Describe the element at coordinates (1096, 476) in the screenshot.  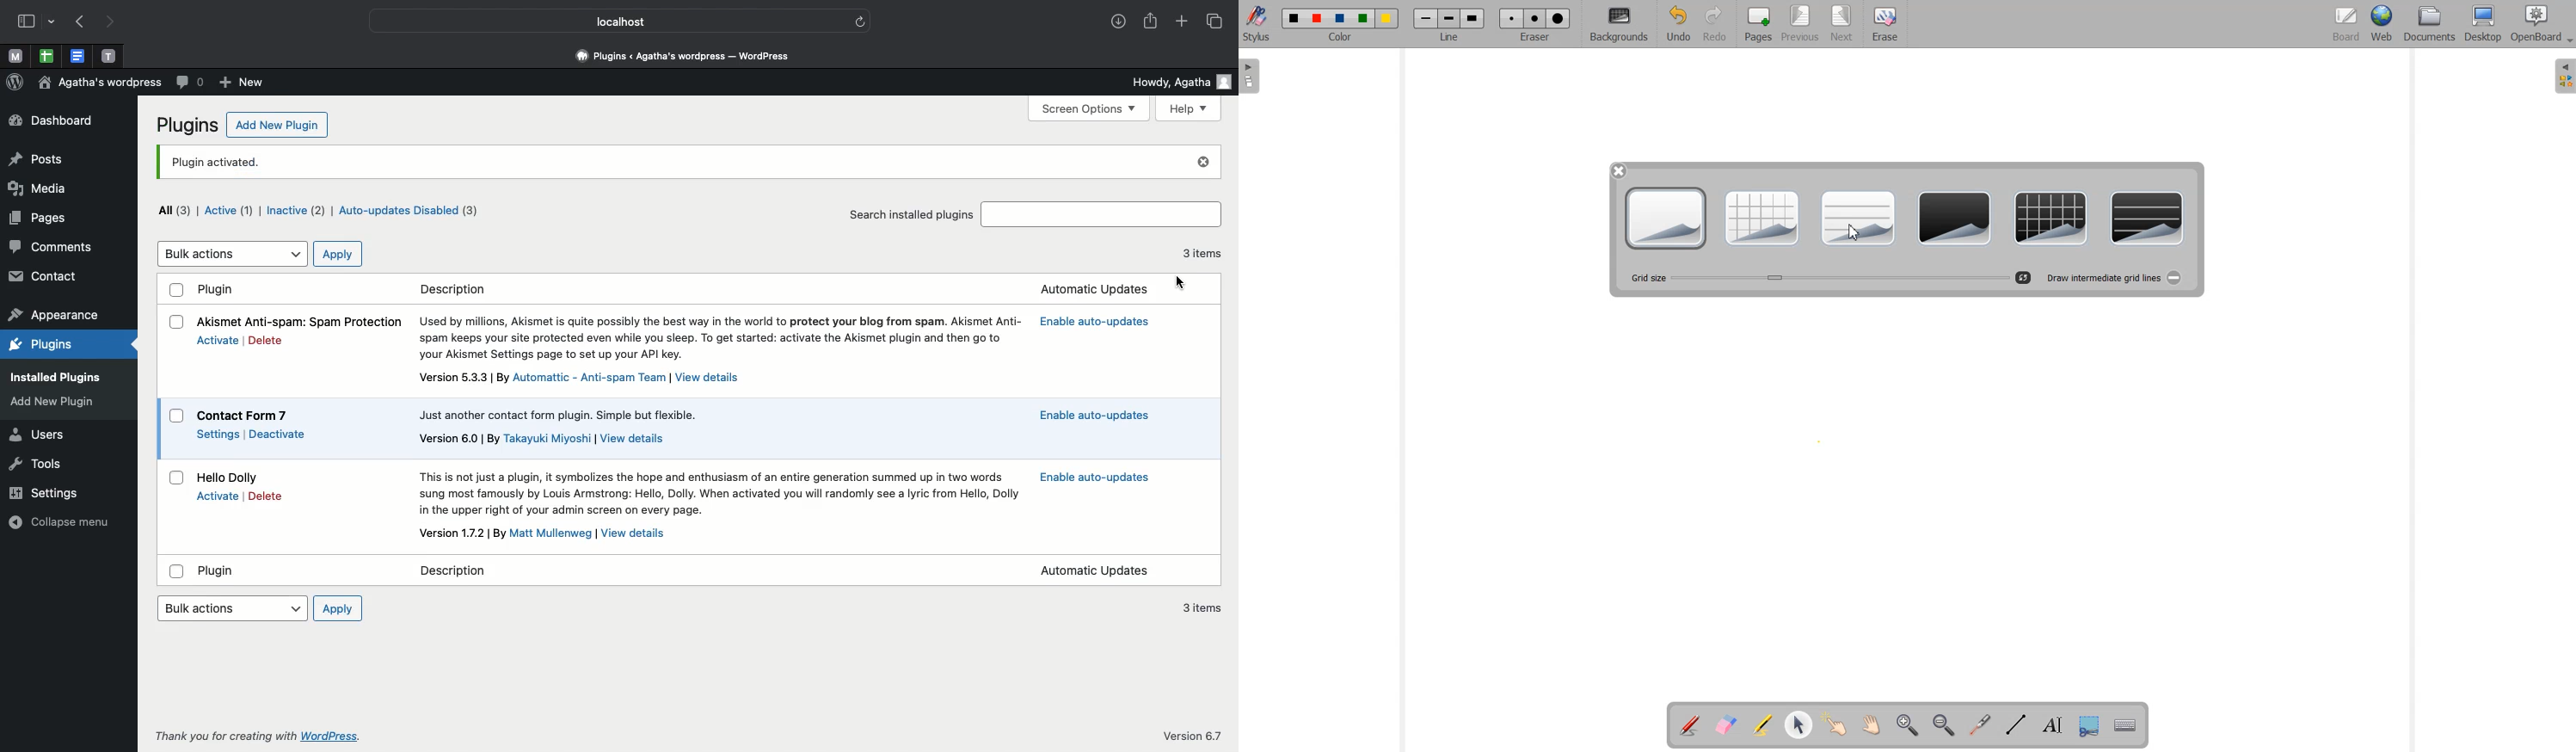
I see `enable auto-updates` at that location.